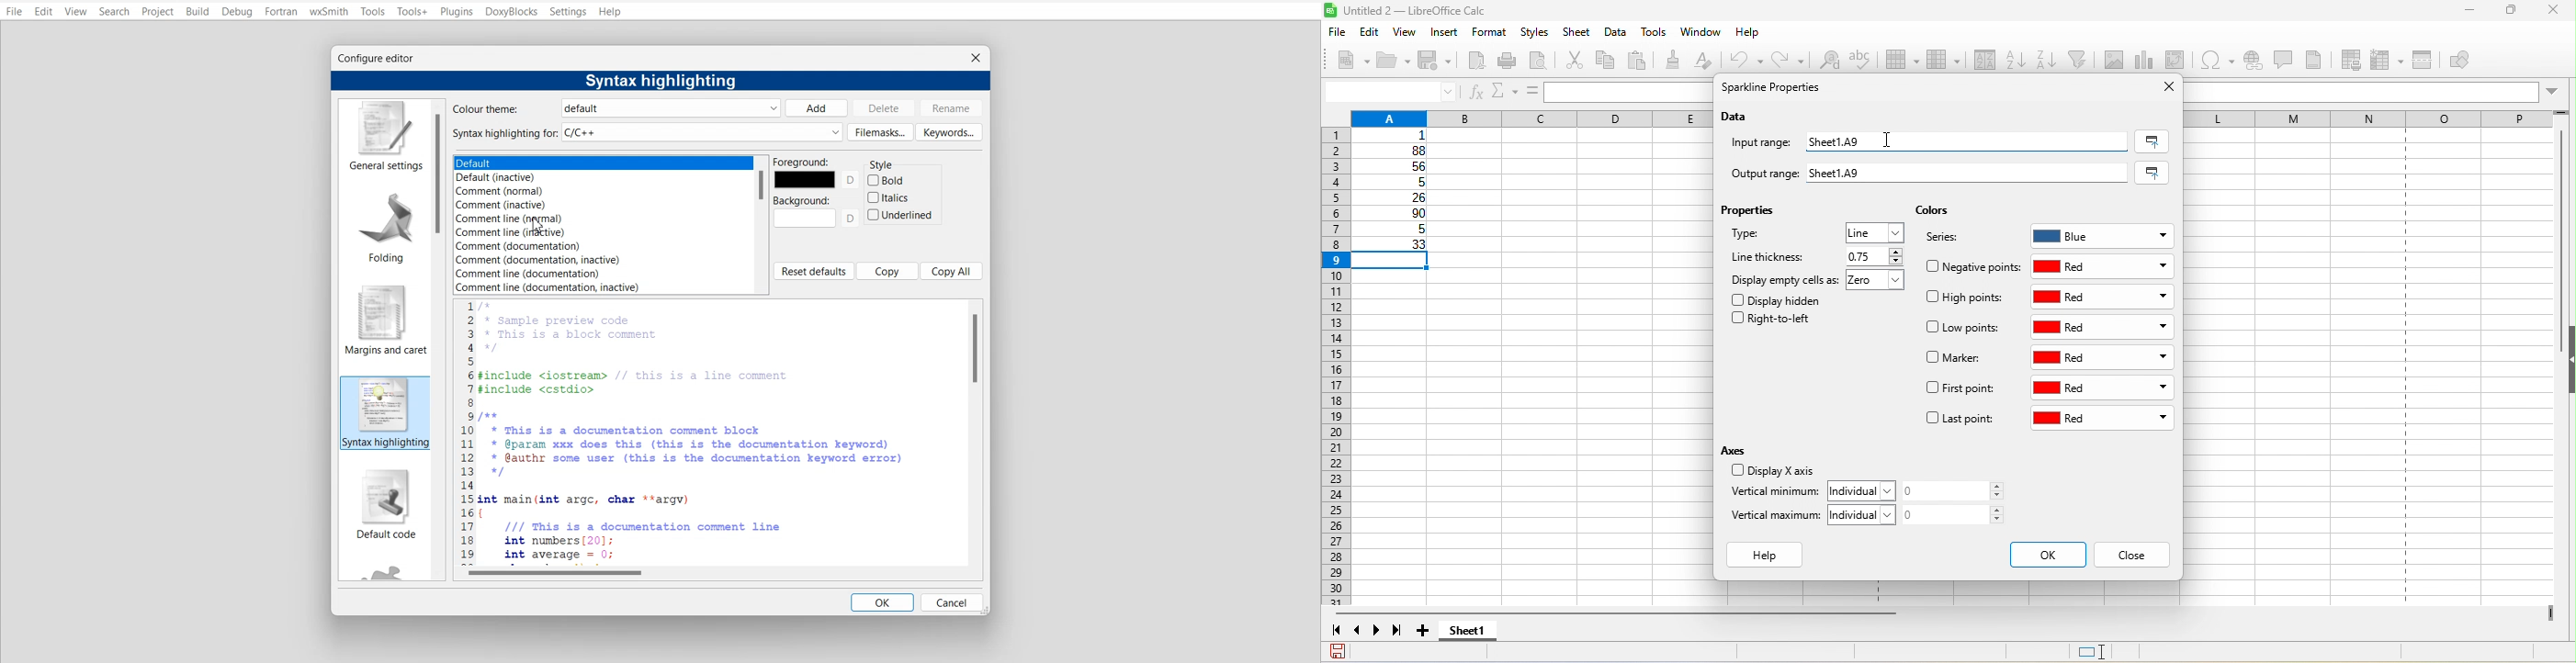 The image size is (2576, 672). Describe the element at coordinates (1737, 118) in the screenshot. I see `data` at that location.